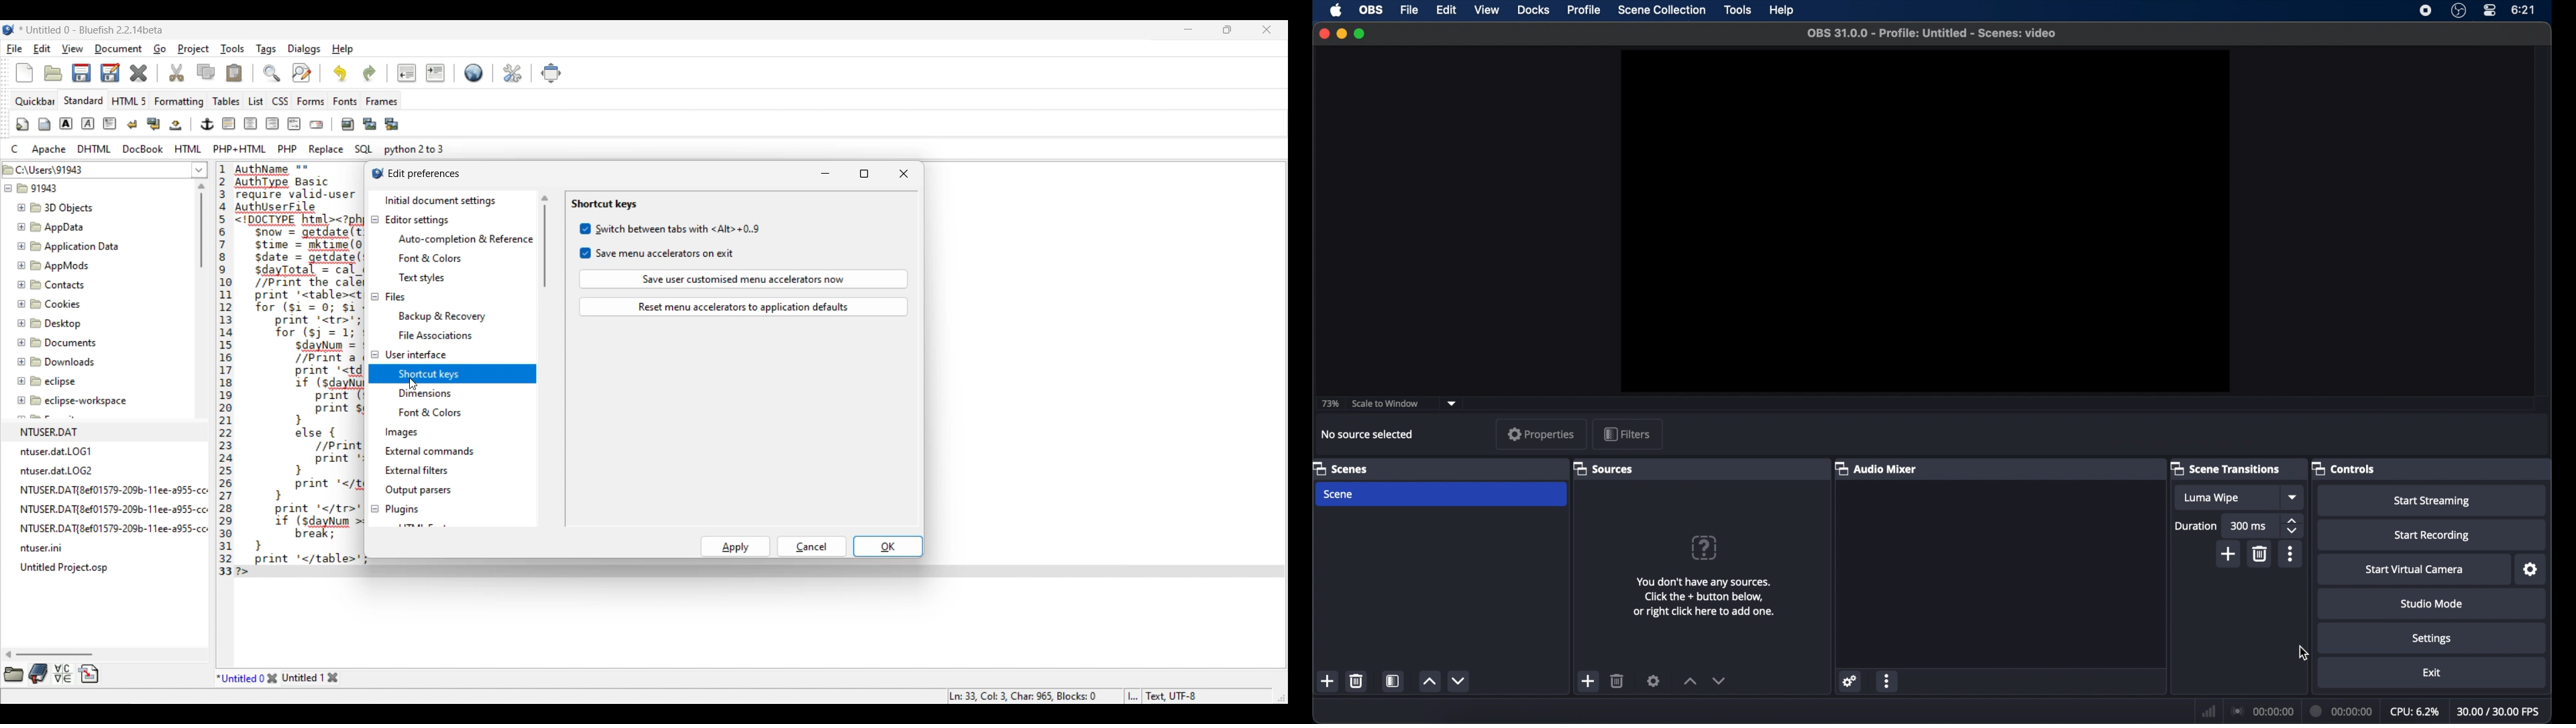 Image resolution: width=2576 pixels, height=728 pixels. What do you see at coordinates (2290, 554) in the screenshot?
I see `more options` at bounding box center [2290, 554].